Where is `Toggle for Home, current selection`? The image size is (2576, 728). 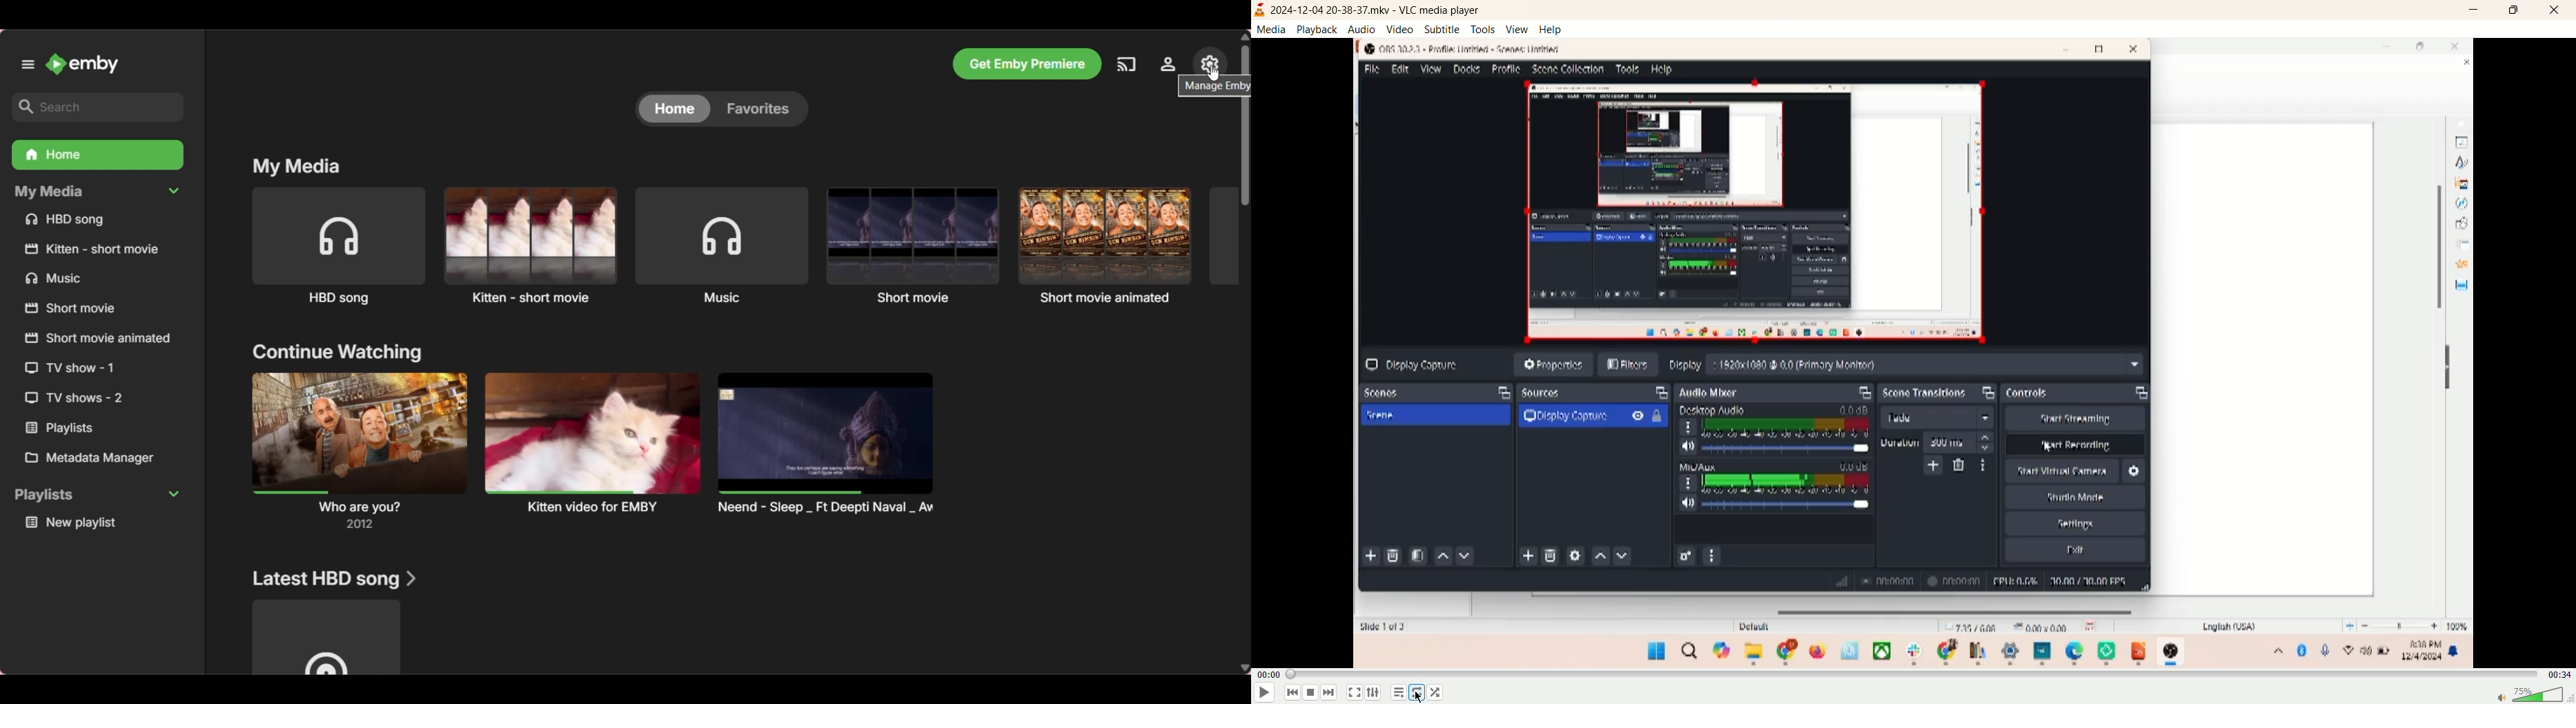 Toggle for Home, current selection is located at coordinates (673, 109).